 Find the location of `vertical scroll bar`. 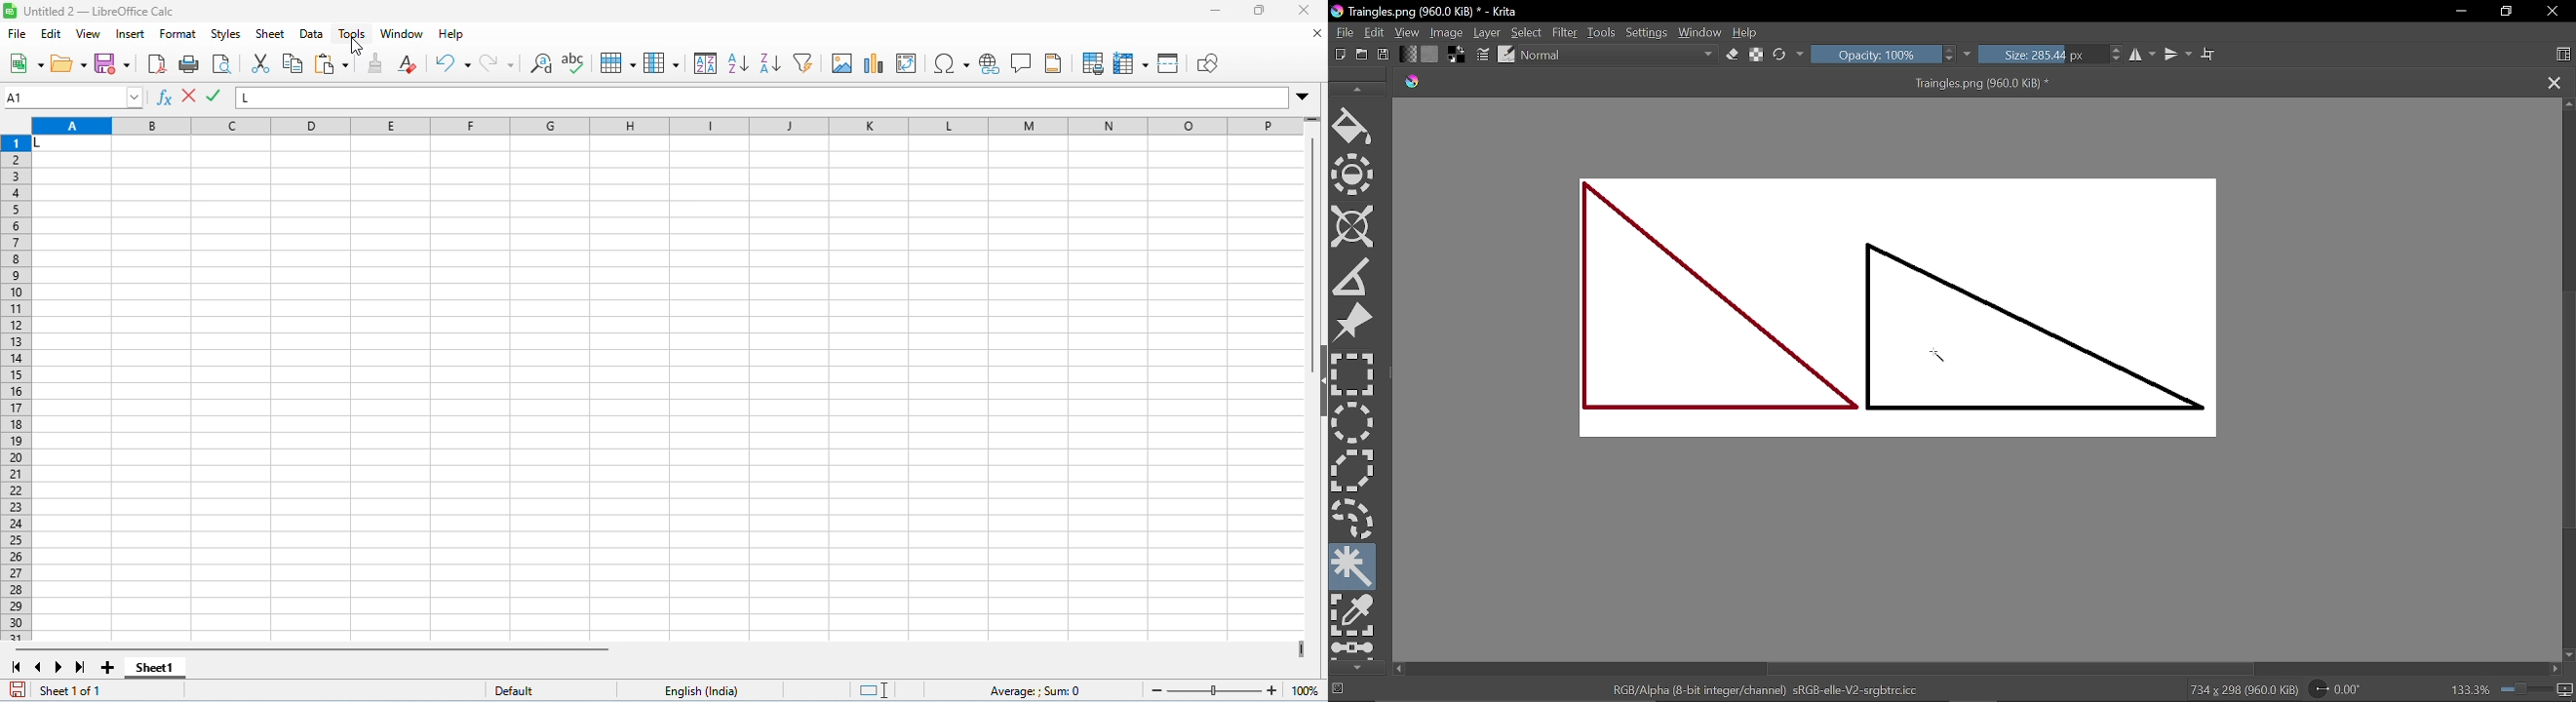

vertical scroll bar is located at coordinates (1314, 257).